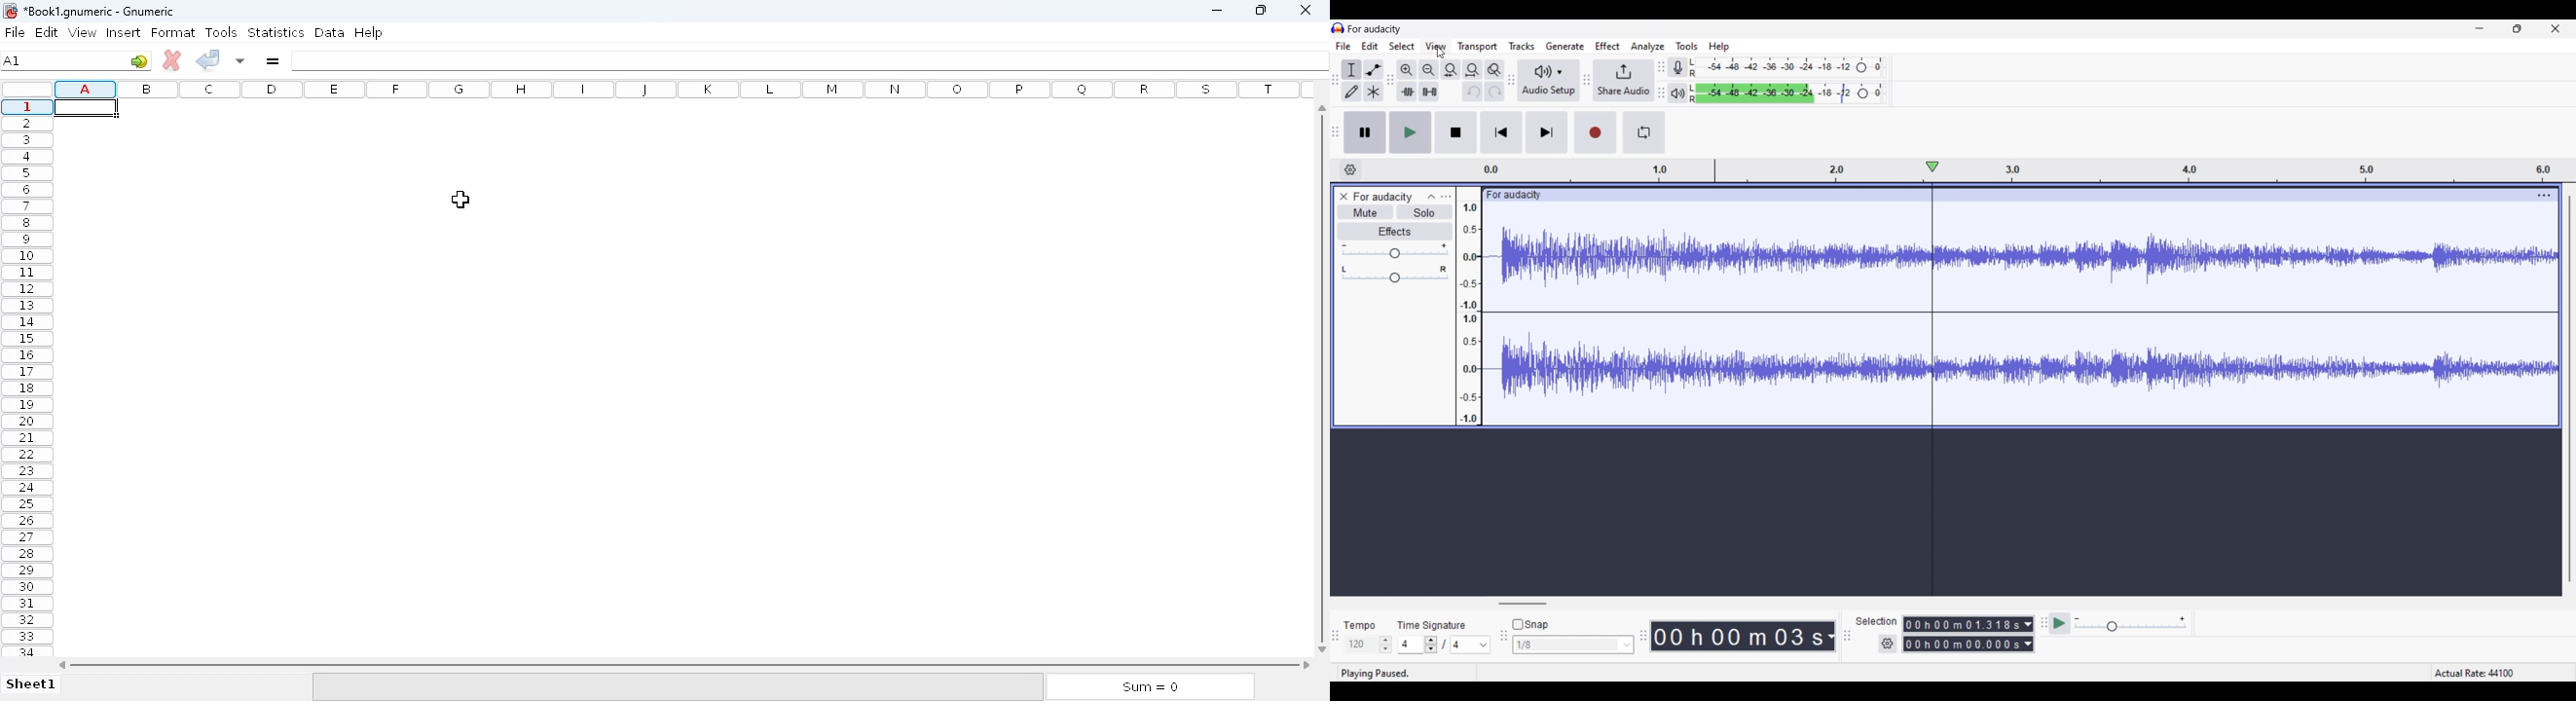 The height and width of the screenshot is (728, 2576). Describe the element at coordinates (1343, 46) in the screenshot. I see `File menu` at that location.